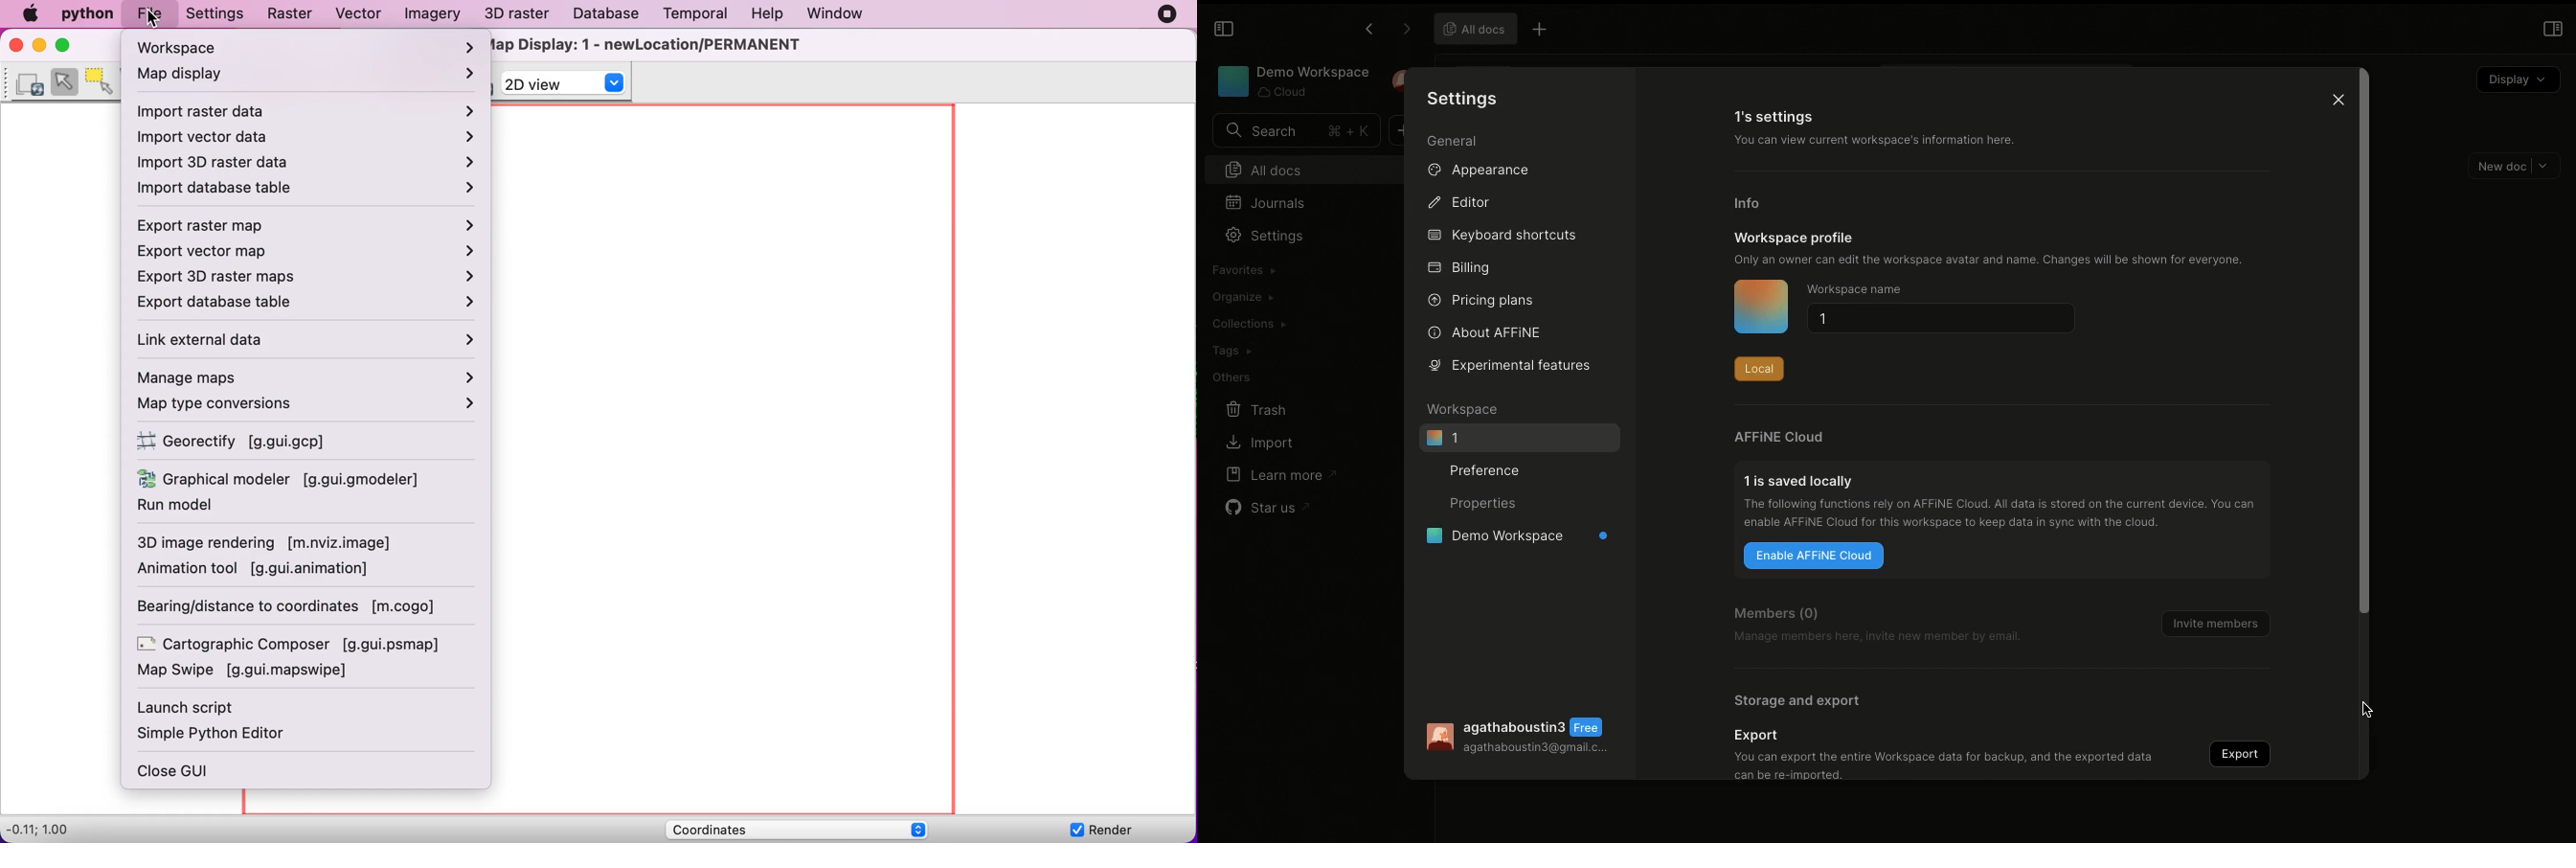 The image size is (2576, 868). What do you see at coordinates (254, 672) in the screenshot?
I see `map swipe` at bounding box center [254, 672].